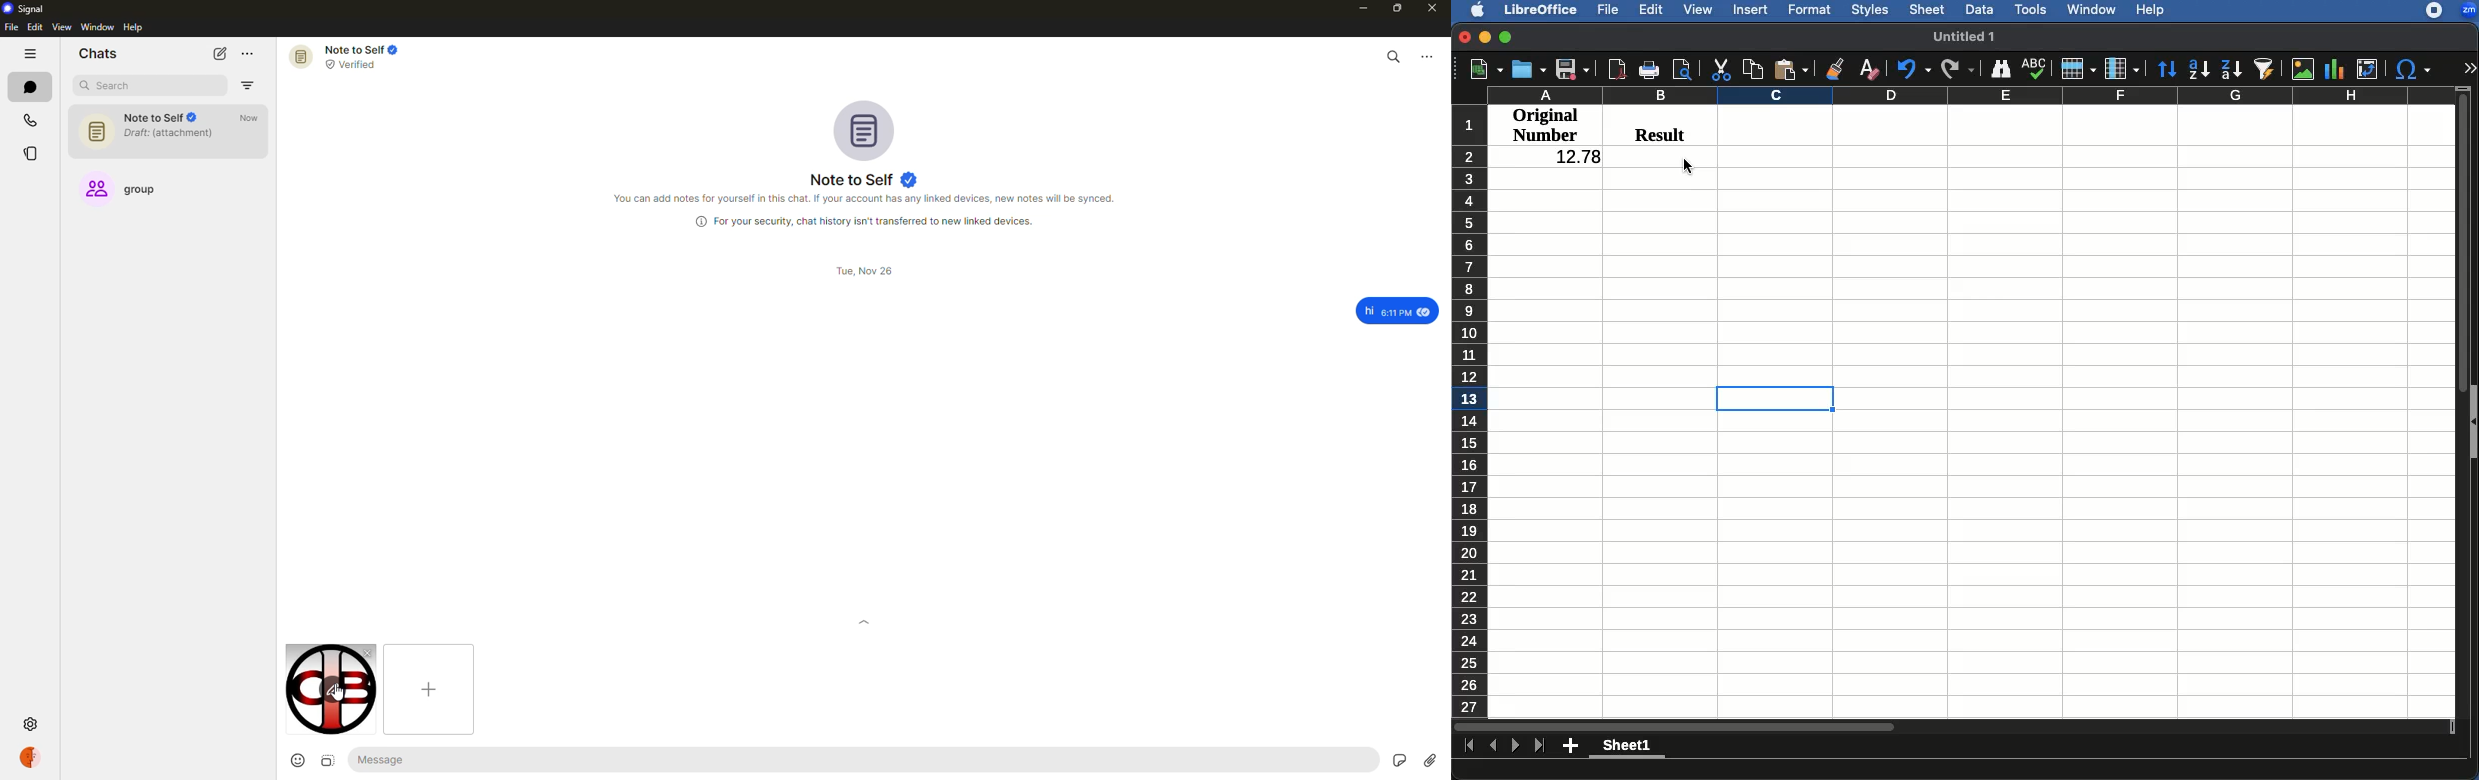  I want to click on signal, so click(27, 9).